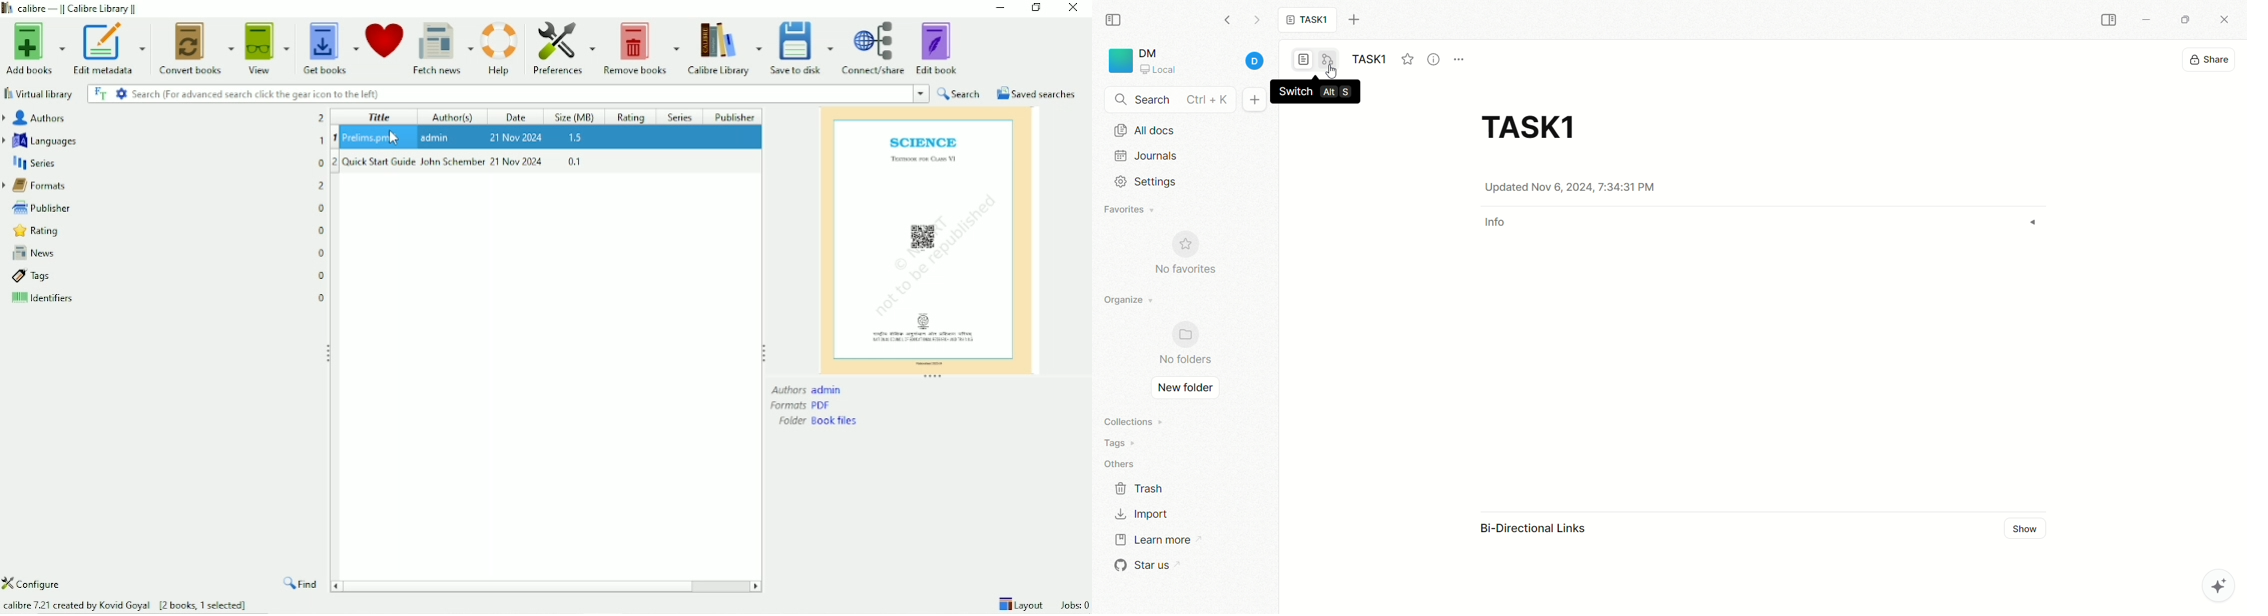  Describe the element at coordinates (576, 138) in the screenshot. I see `1.5` at that location.